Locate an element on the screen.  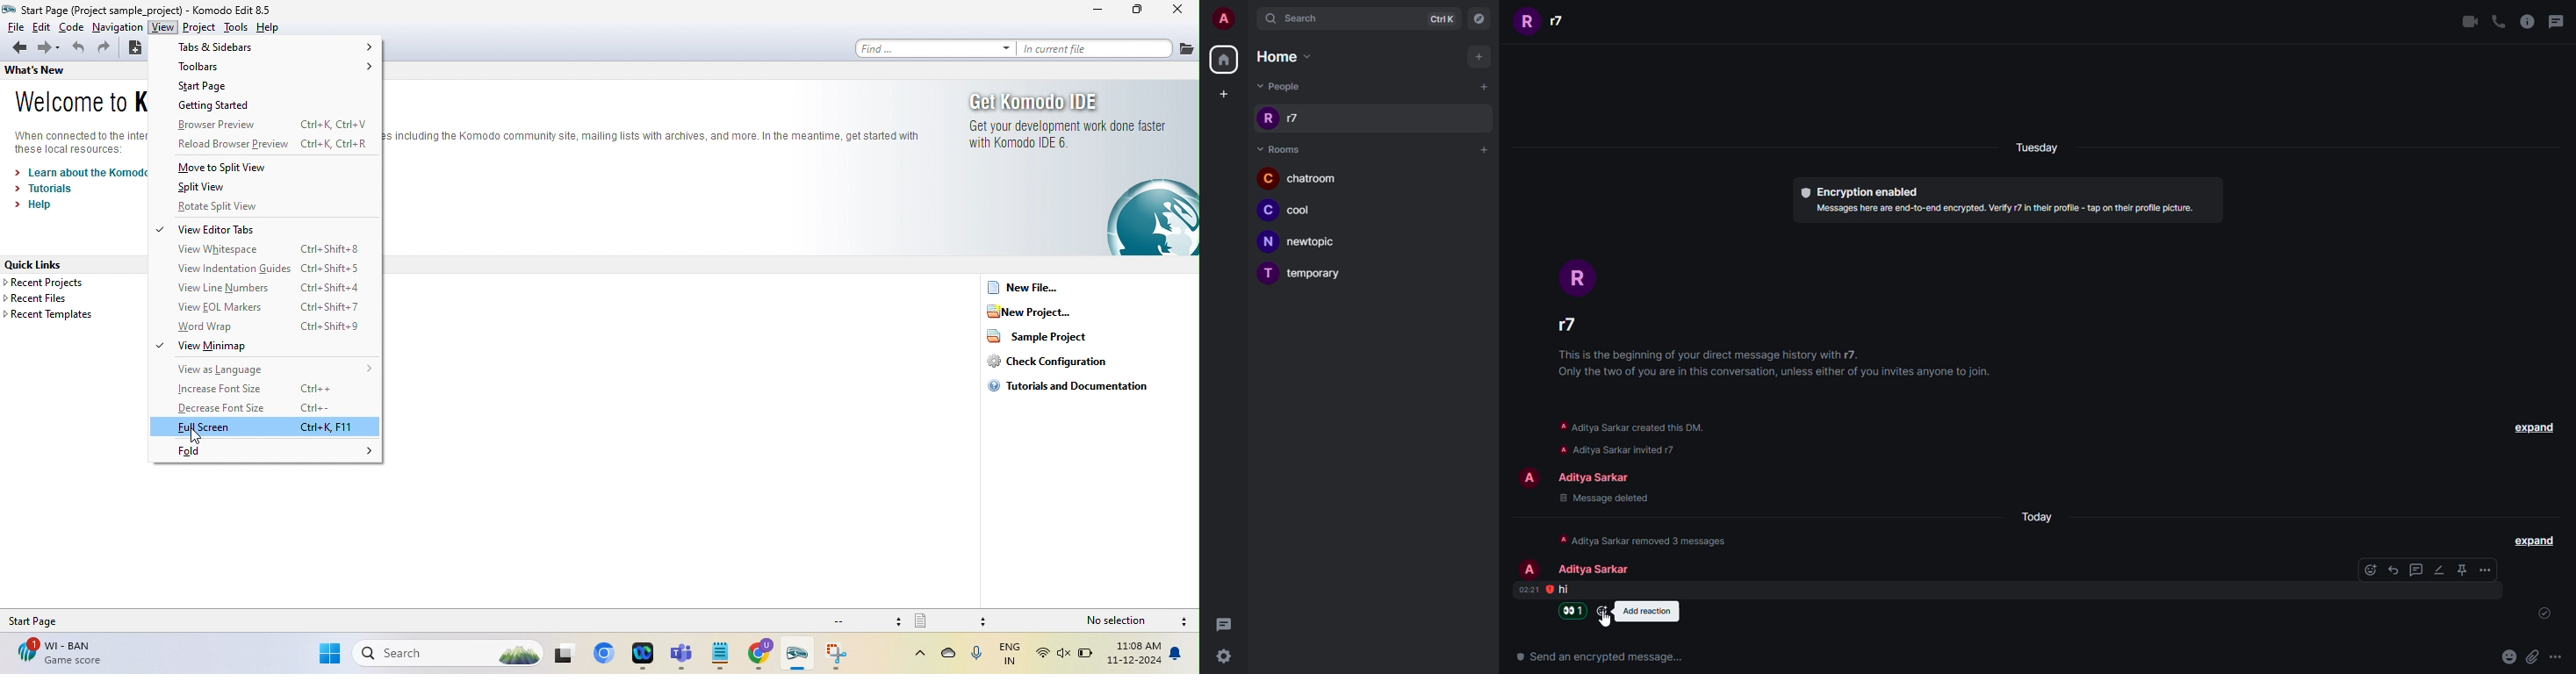
message deleted is located at coordinates (1605, 498).